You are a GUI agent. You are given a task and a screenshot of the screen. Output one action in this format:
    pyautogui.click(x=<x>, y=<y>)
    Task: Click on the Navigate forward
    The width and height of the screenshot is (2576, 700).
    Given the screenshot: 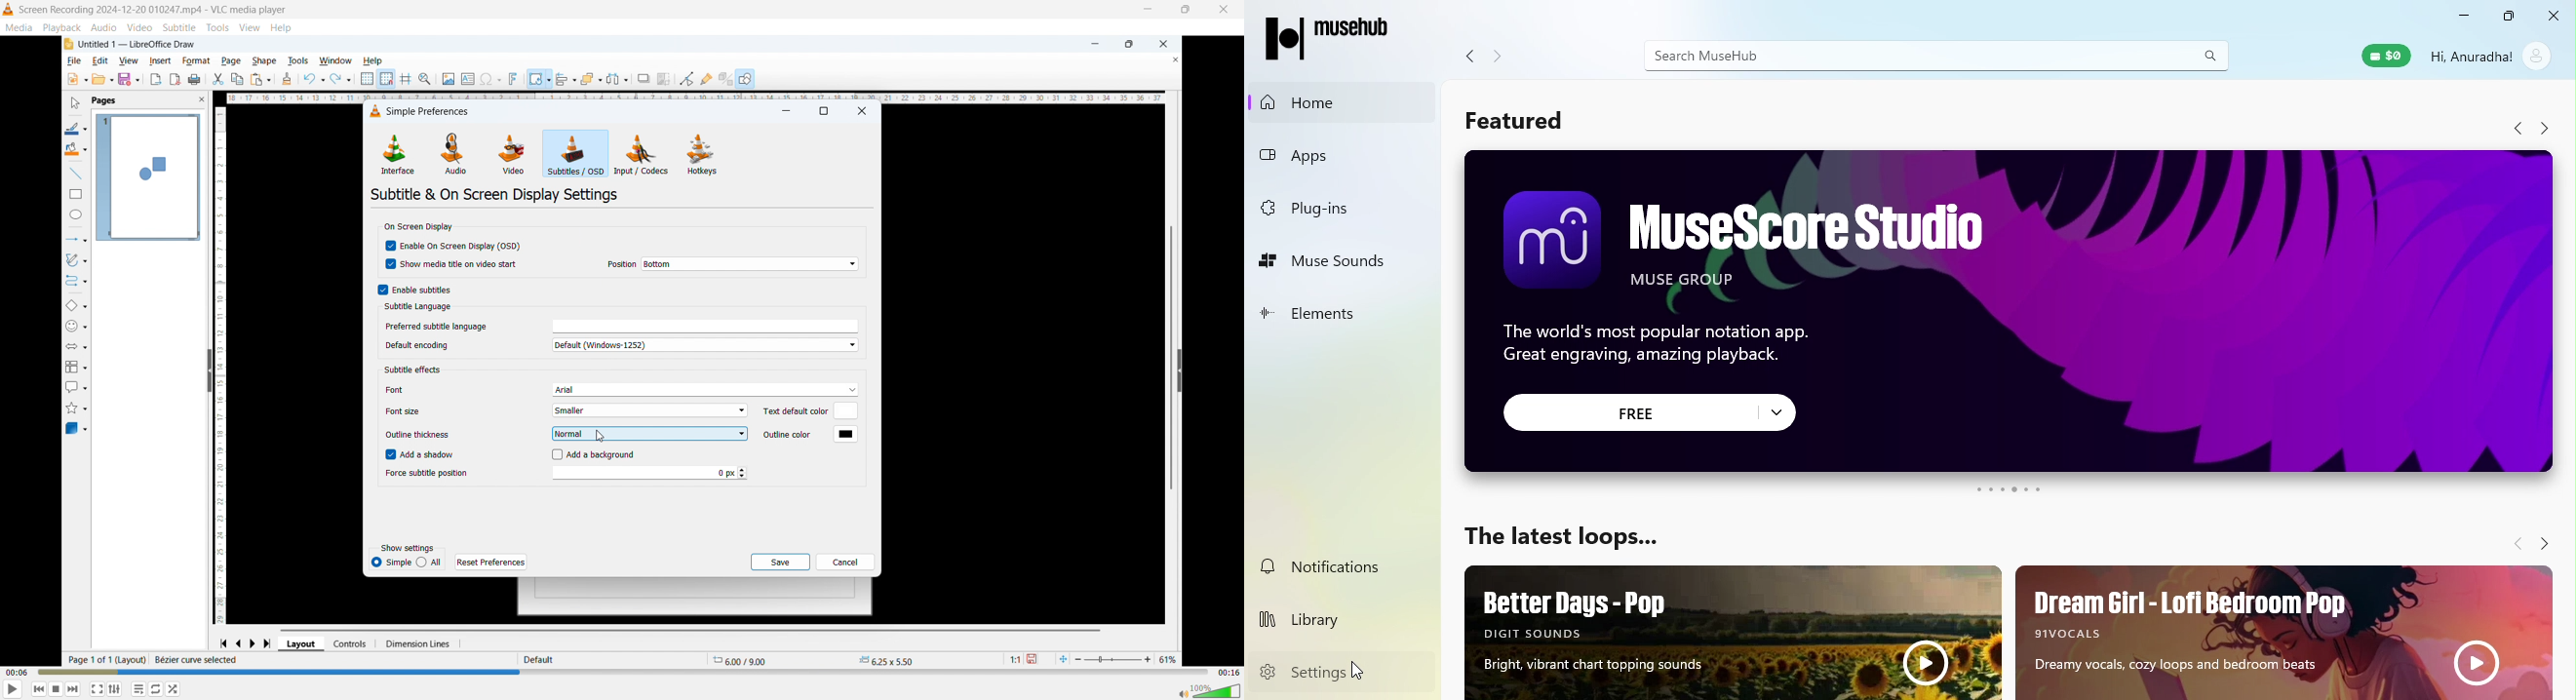 What is the action you would take?
    pyautogui.click(x=2546, y=130)
    